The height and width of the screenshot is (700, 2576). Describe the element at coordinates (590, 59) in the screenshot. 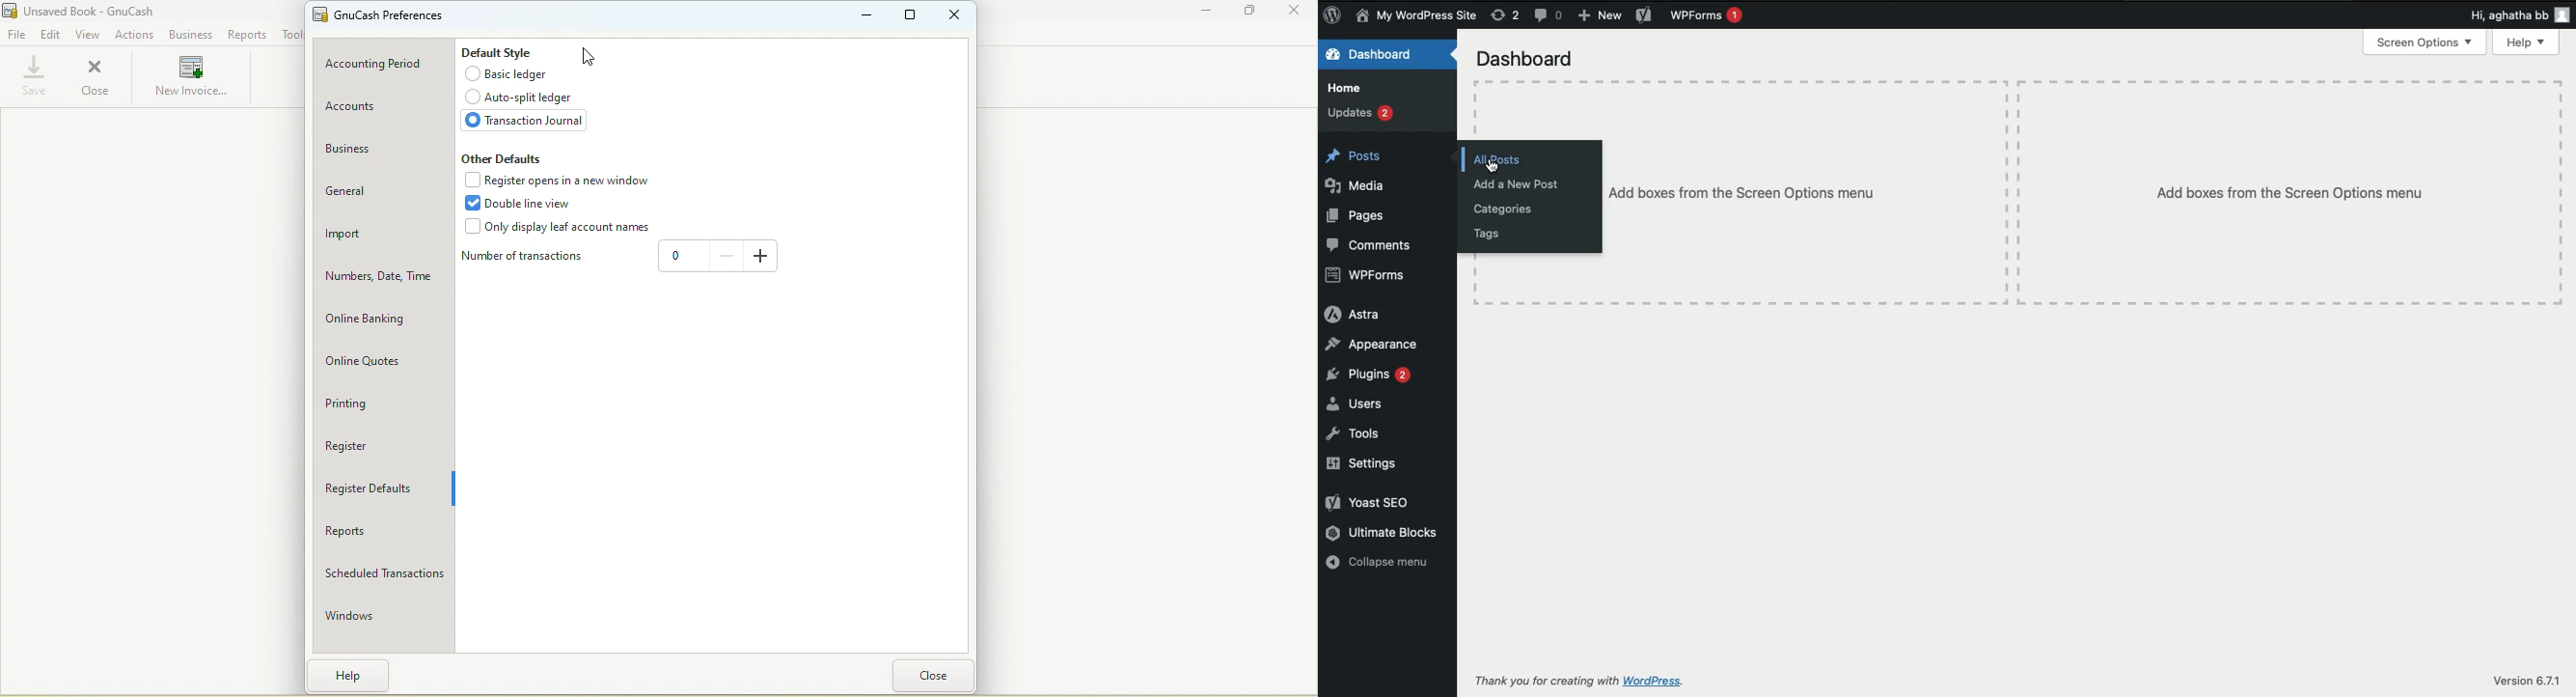

I see `Cursor` at that location.